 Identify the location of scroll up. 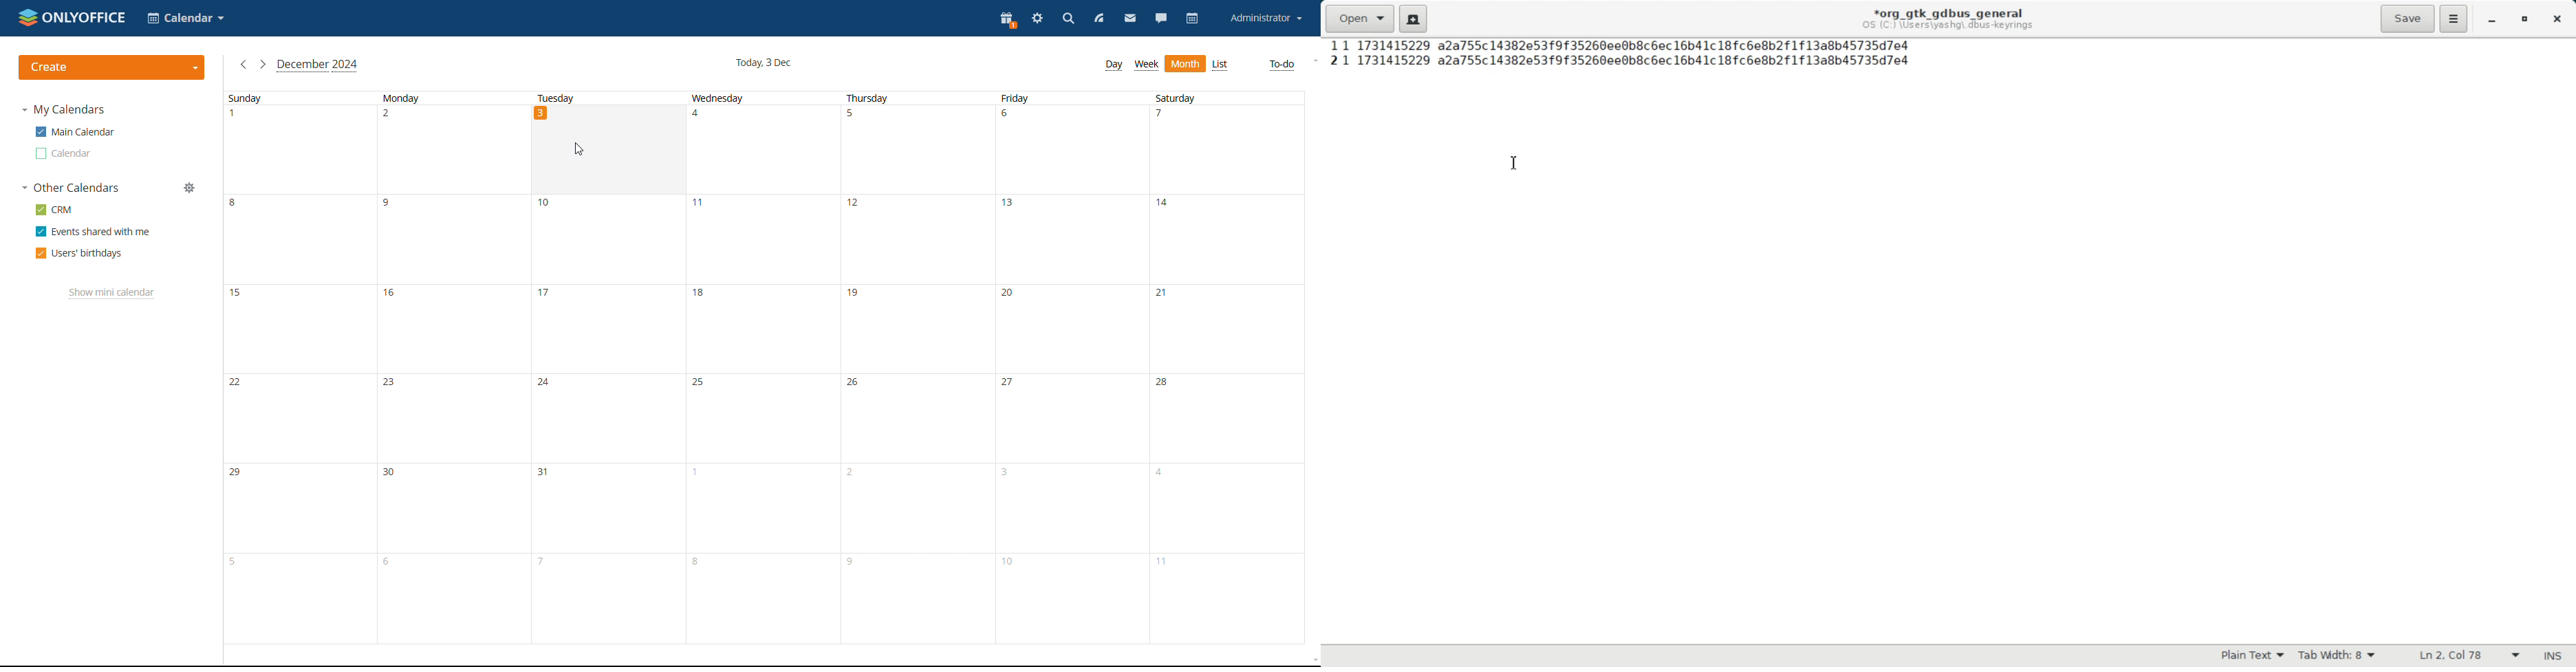
(1312, 60).